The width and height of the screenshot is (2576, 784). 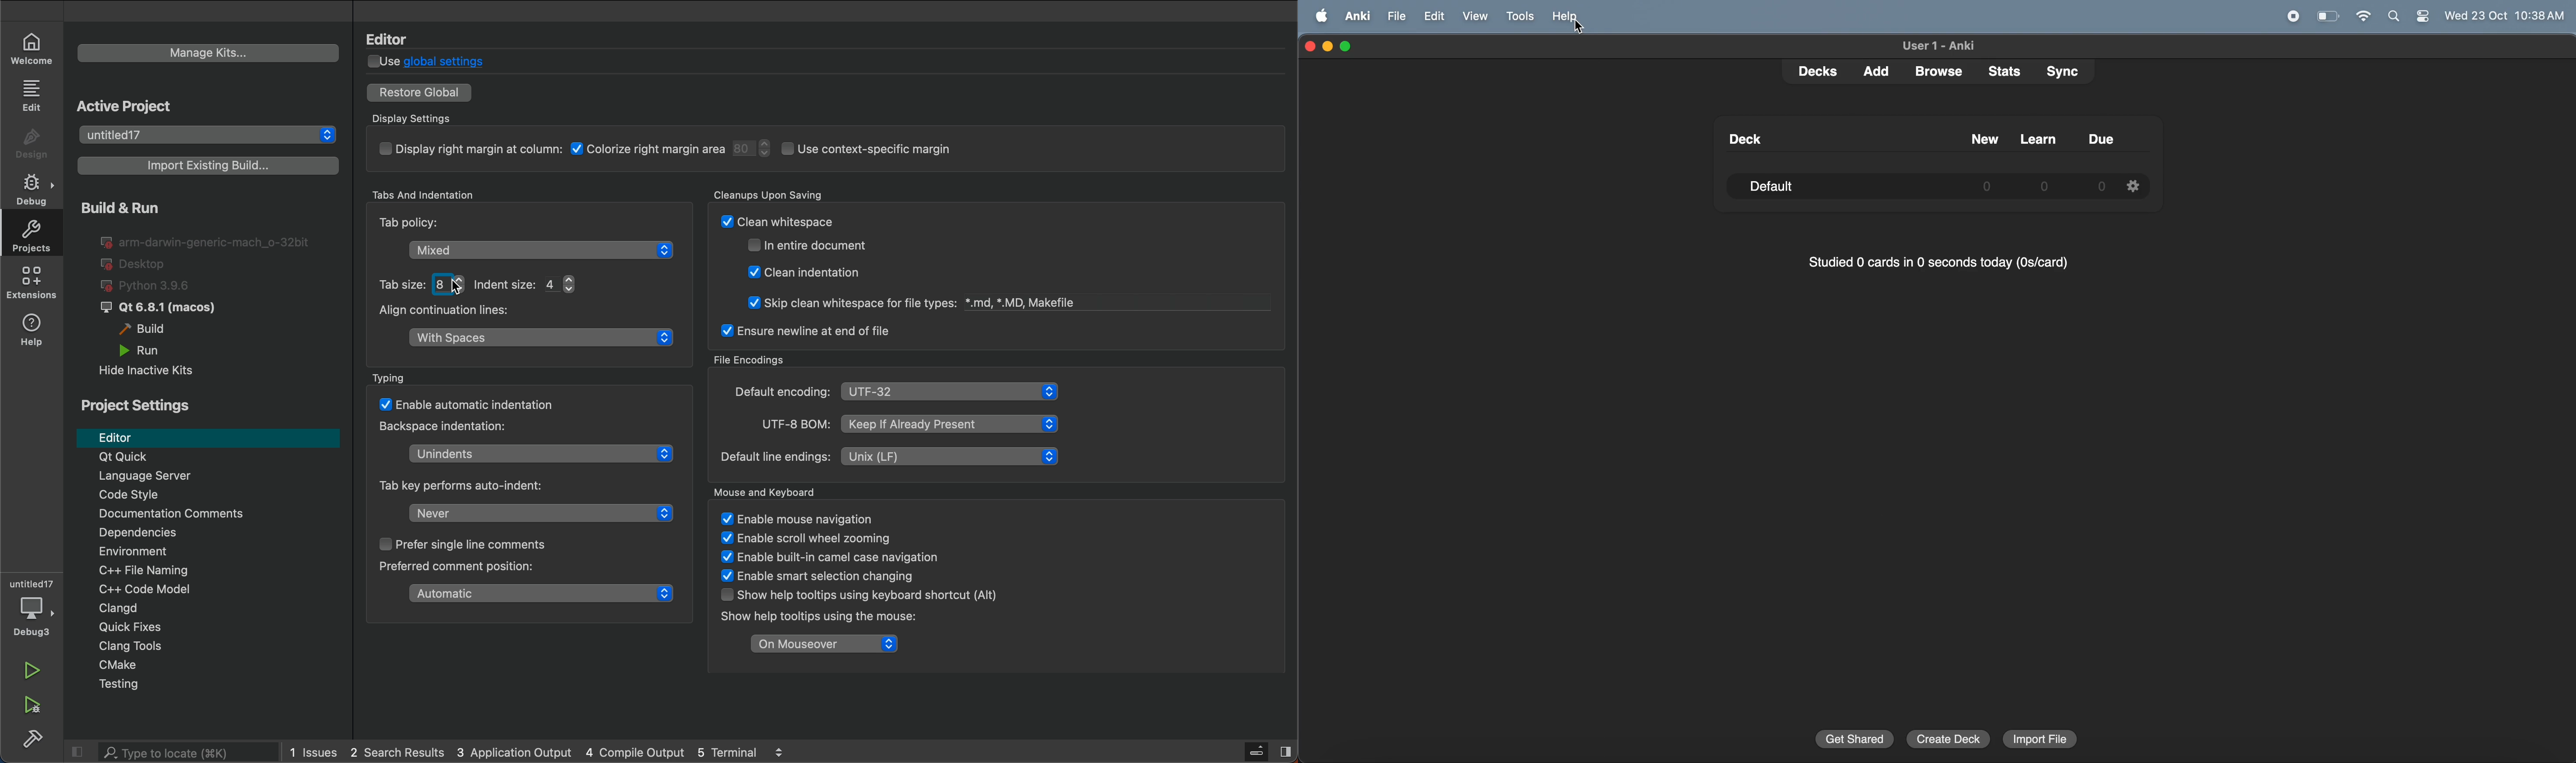 What do you see at coordinates (1328, 47) in the screenshot?
I see `minimize` at bounding box center [1328, 47].